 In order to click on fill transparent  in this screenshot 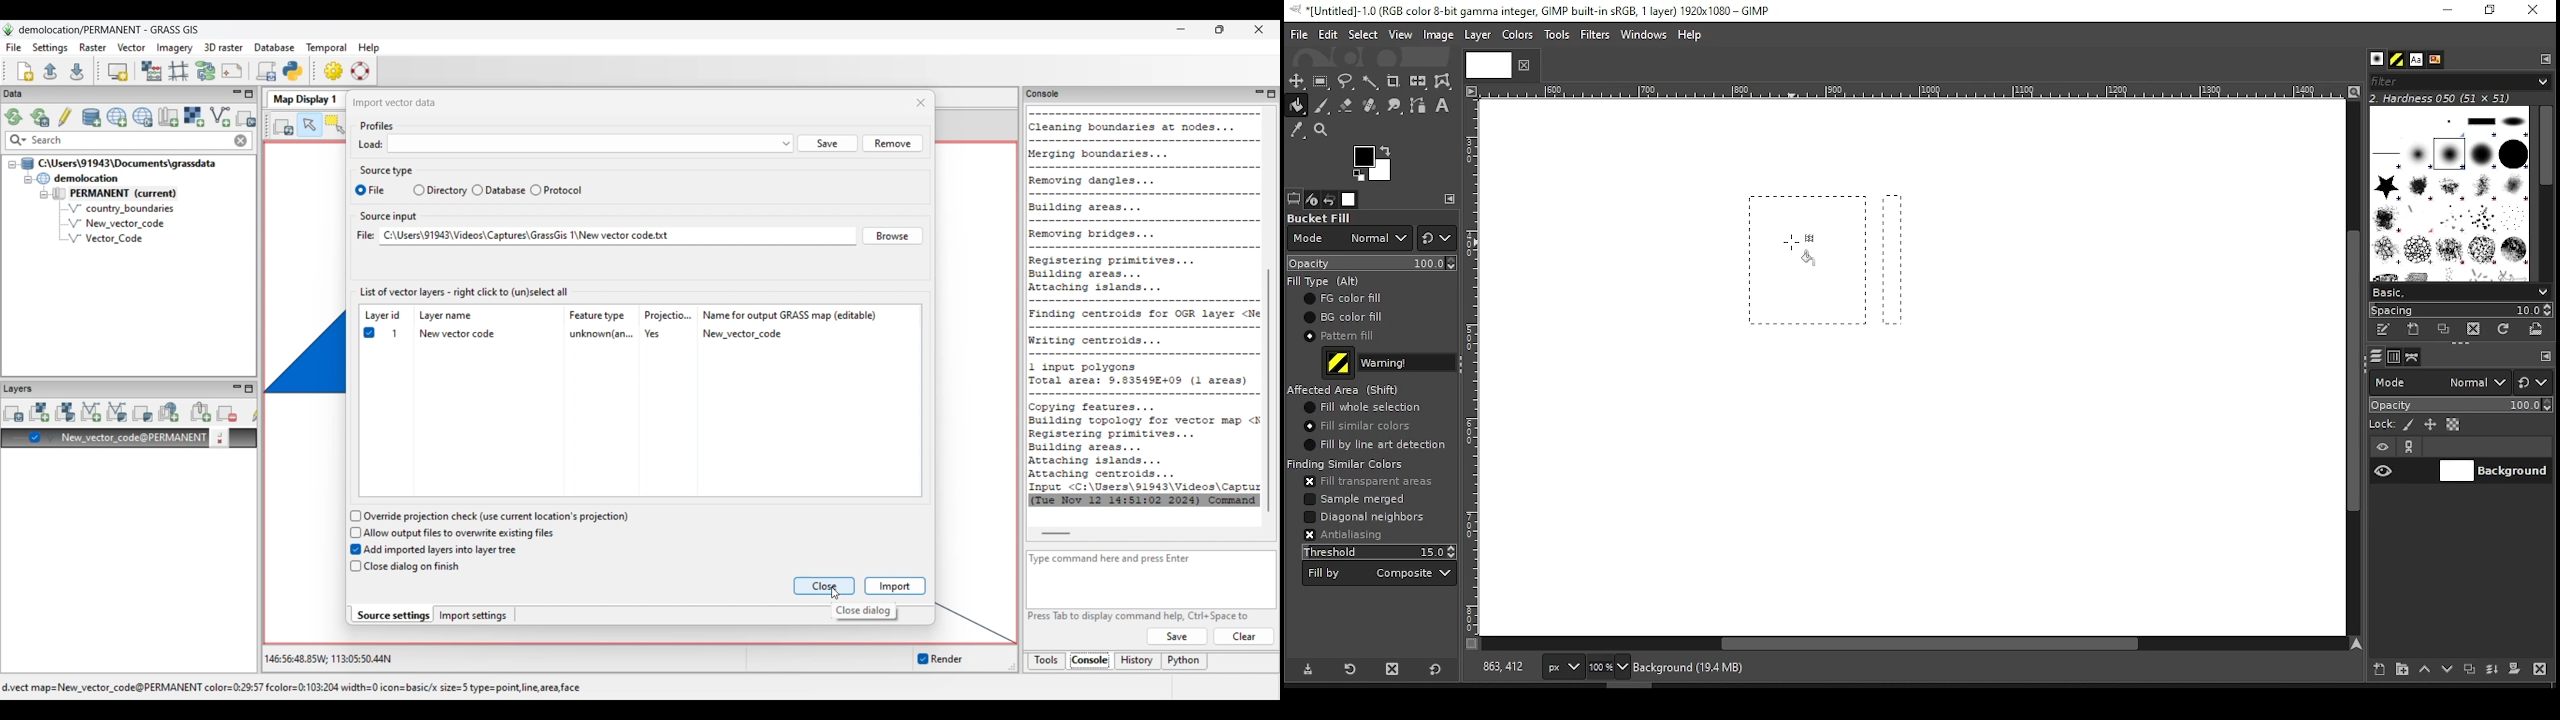, I will do `click(1367, 482)`.